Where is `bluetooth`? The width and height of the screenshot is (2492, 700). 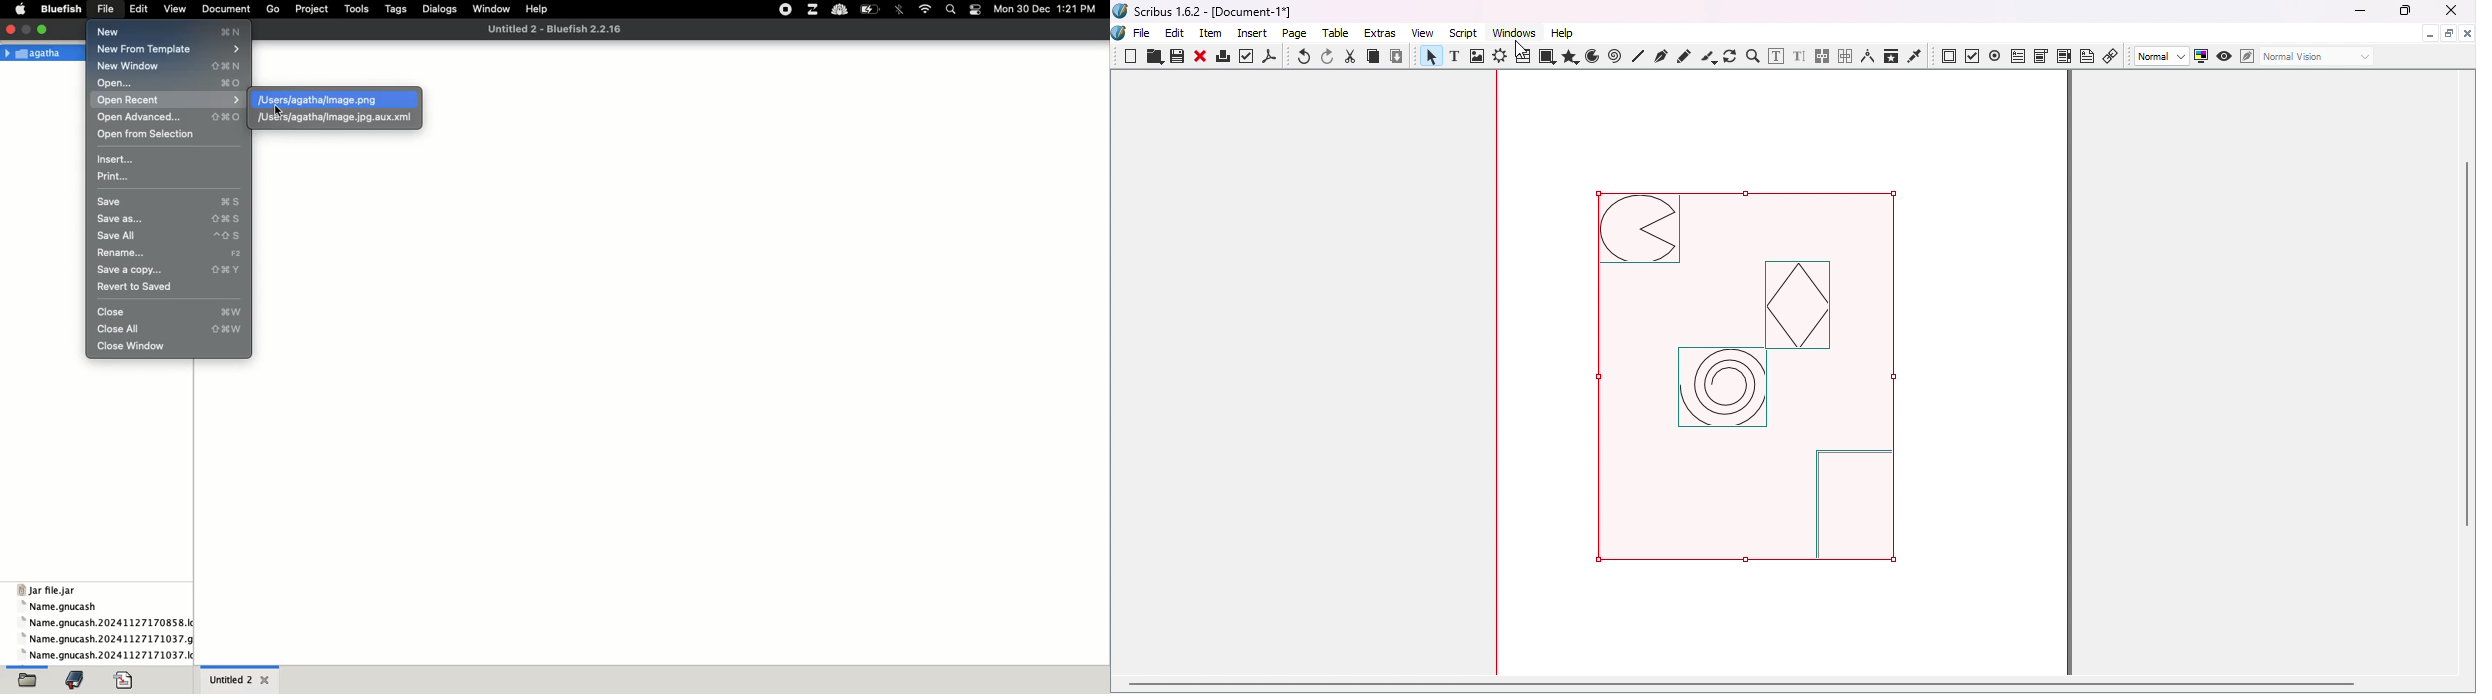 bluetooth is located at coordinates (901, 9).